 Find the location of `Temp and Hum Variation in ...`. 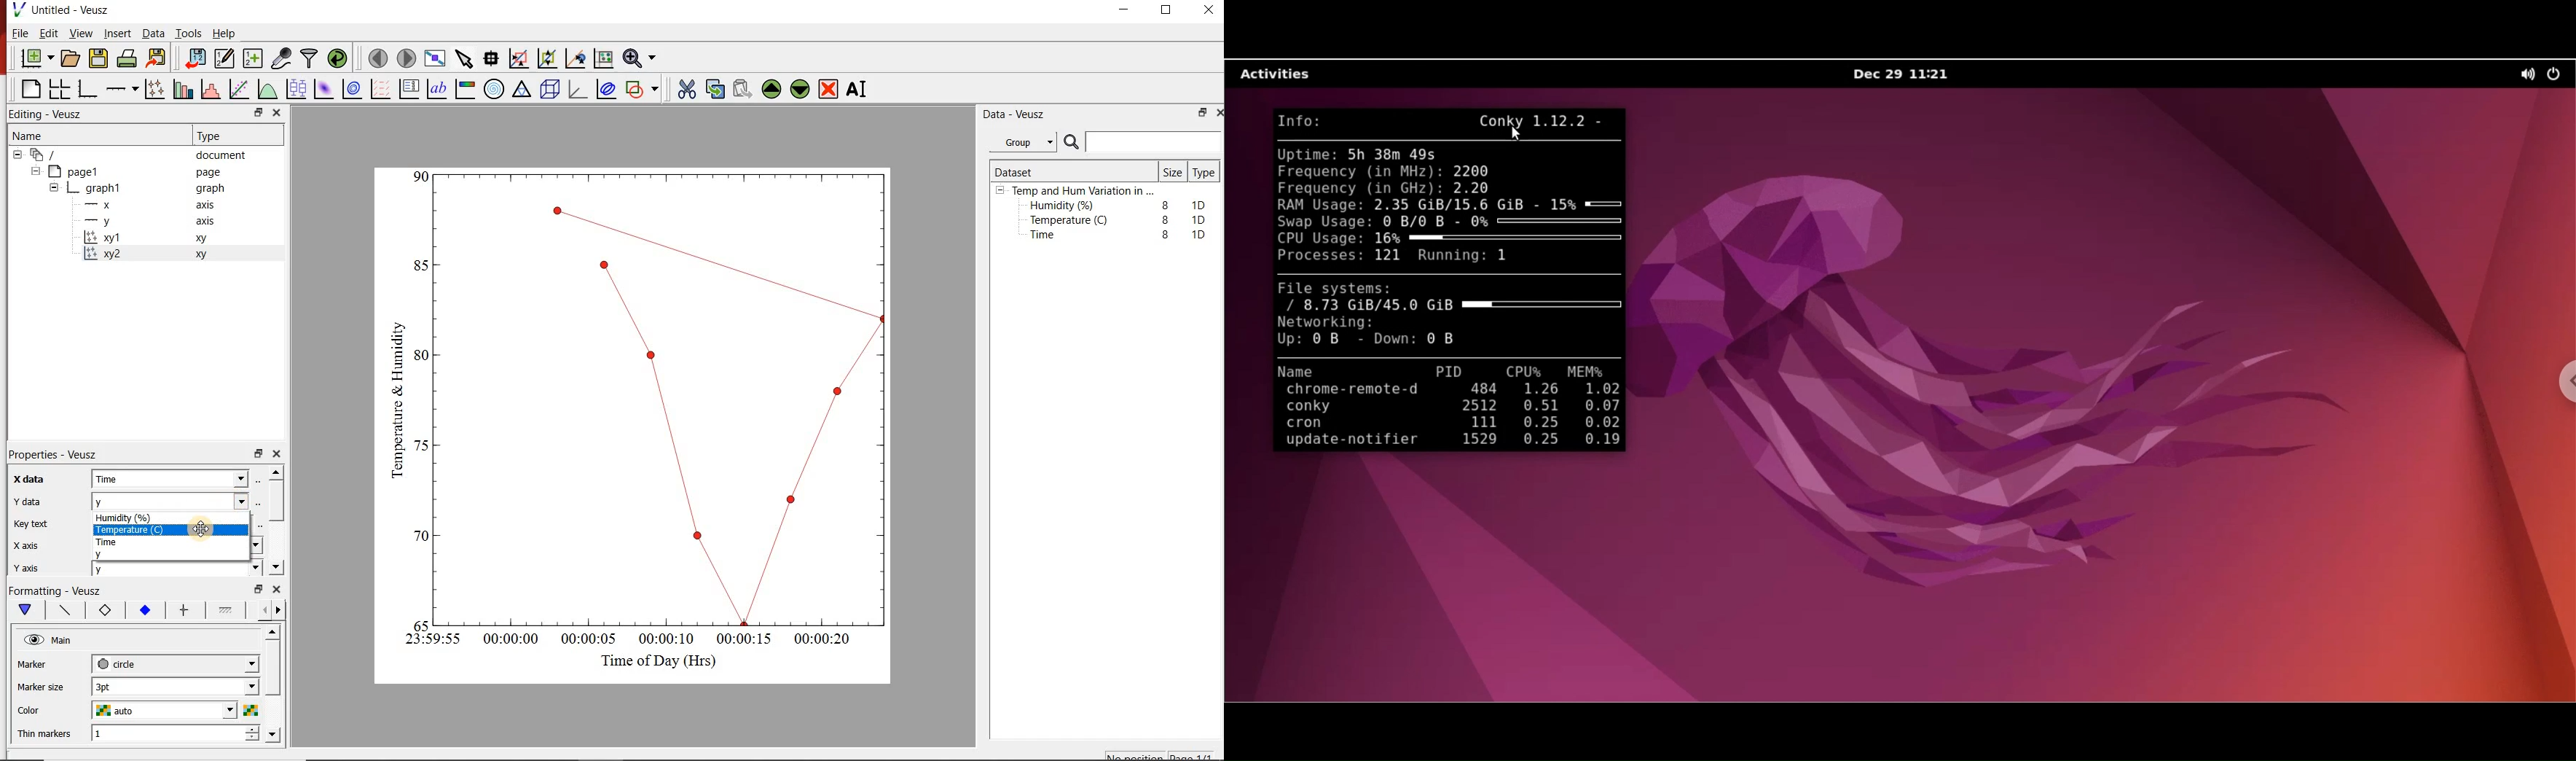

Temp and Hum Variation in ... is located at coordinates (1083, 191).